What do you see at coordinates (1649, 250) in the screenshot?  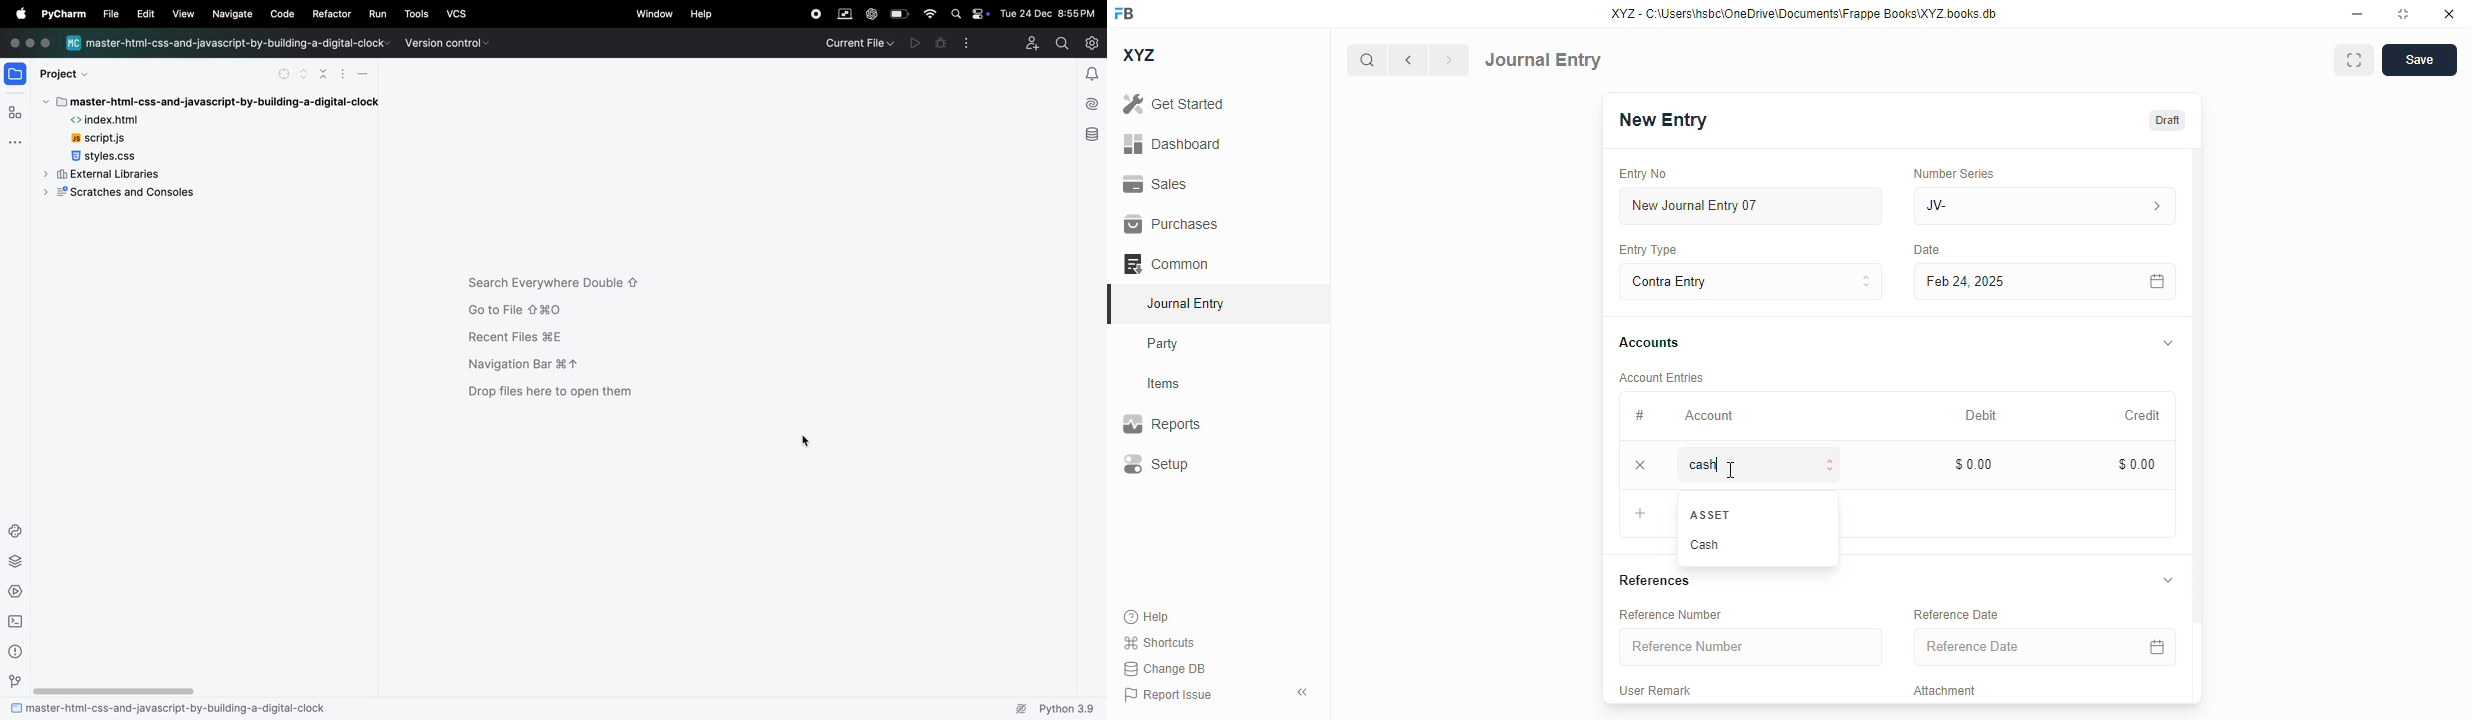 I see `entry type` at bounding box center [1649, 250].